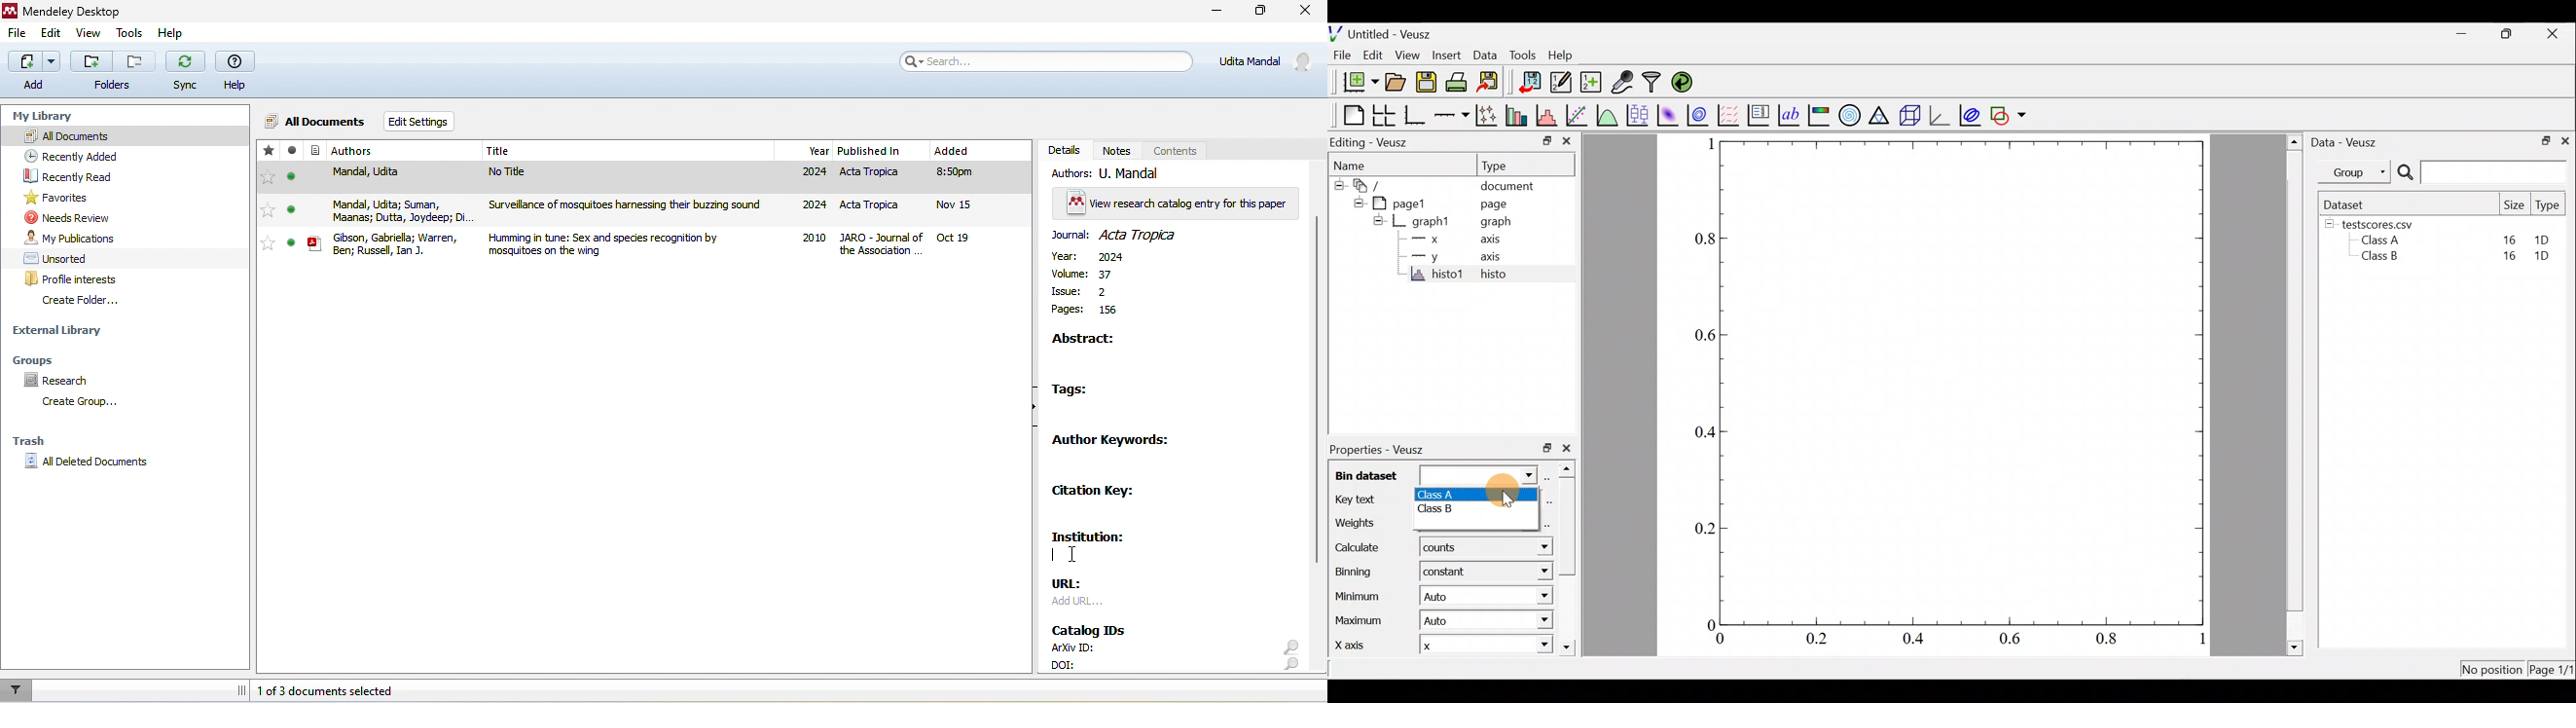  I want to click on acta tropica, so click(884, 176).